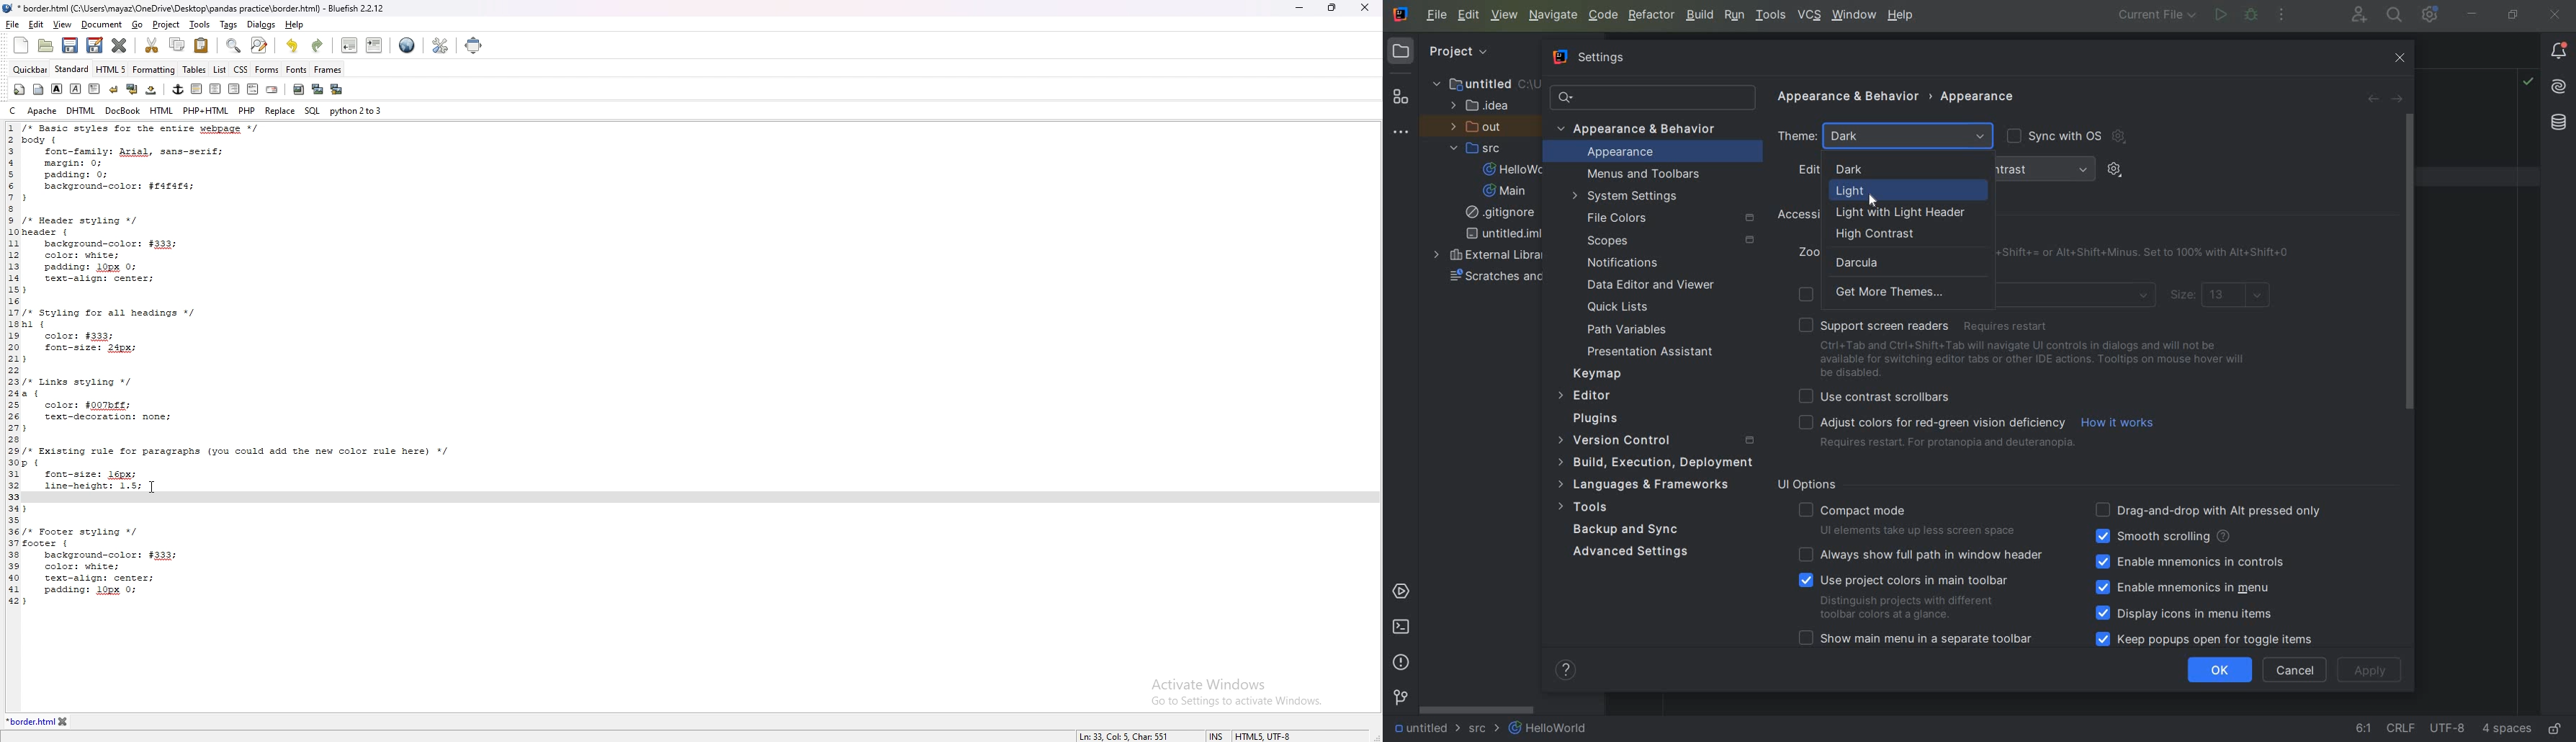 This screenshot has height=756, width=2576. What do you see at coordinates (1587, 55) in the screenshot?
I see `SETTINGS` at bounding box center [1587, 55].